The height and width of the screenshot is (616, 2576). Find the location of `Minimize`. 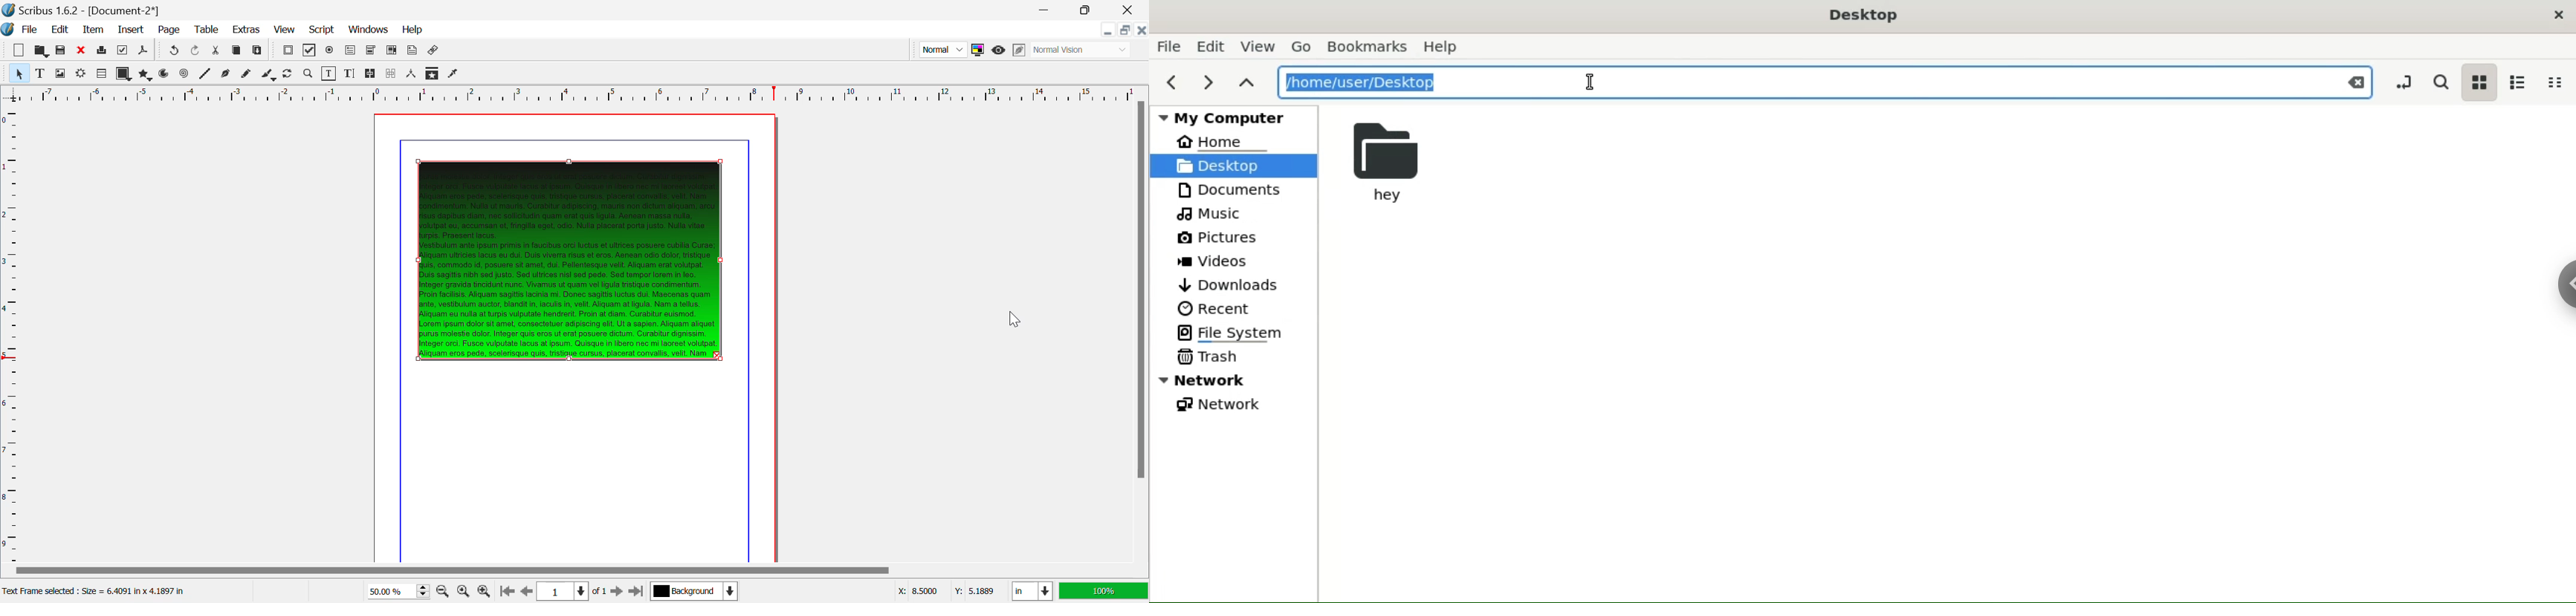

Minimize is located at coordinates (1127, 30).